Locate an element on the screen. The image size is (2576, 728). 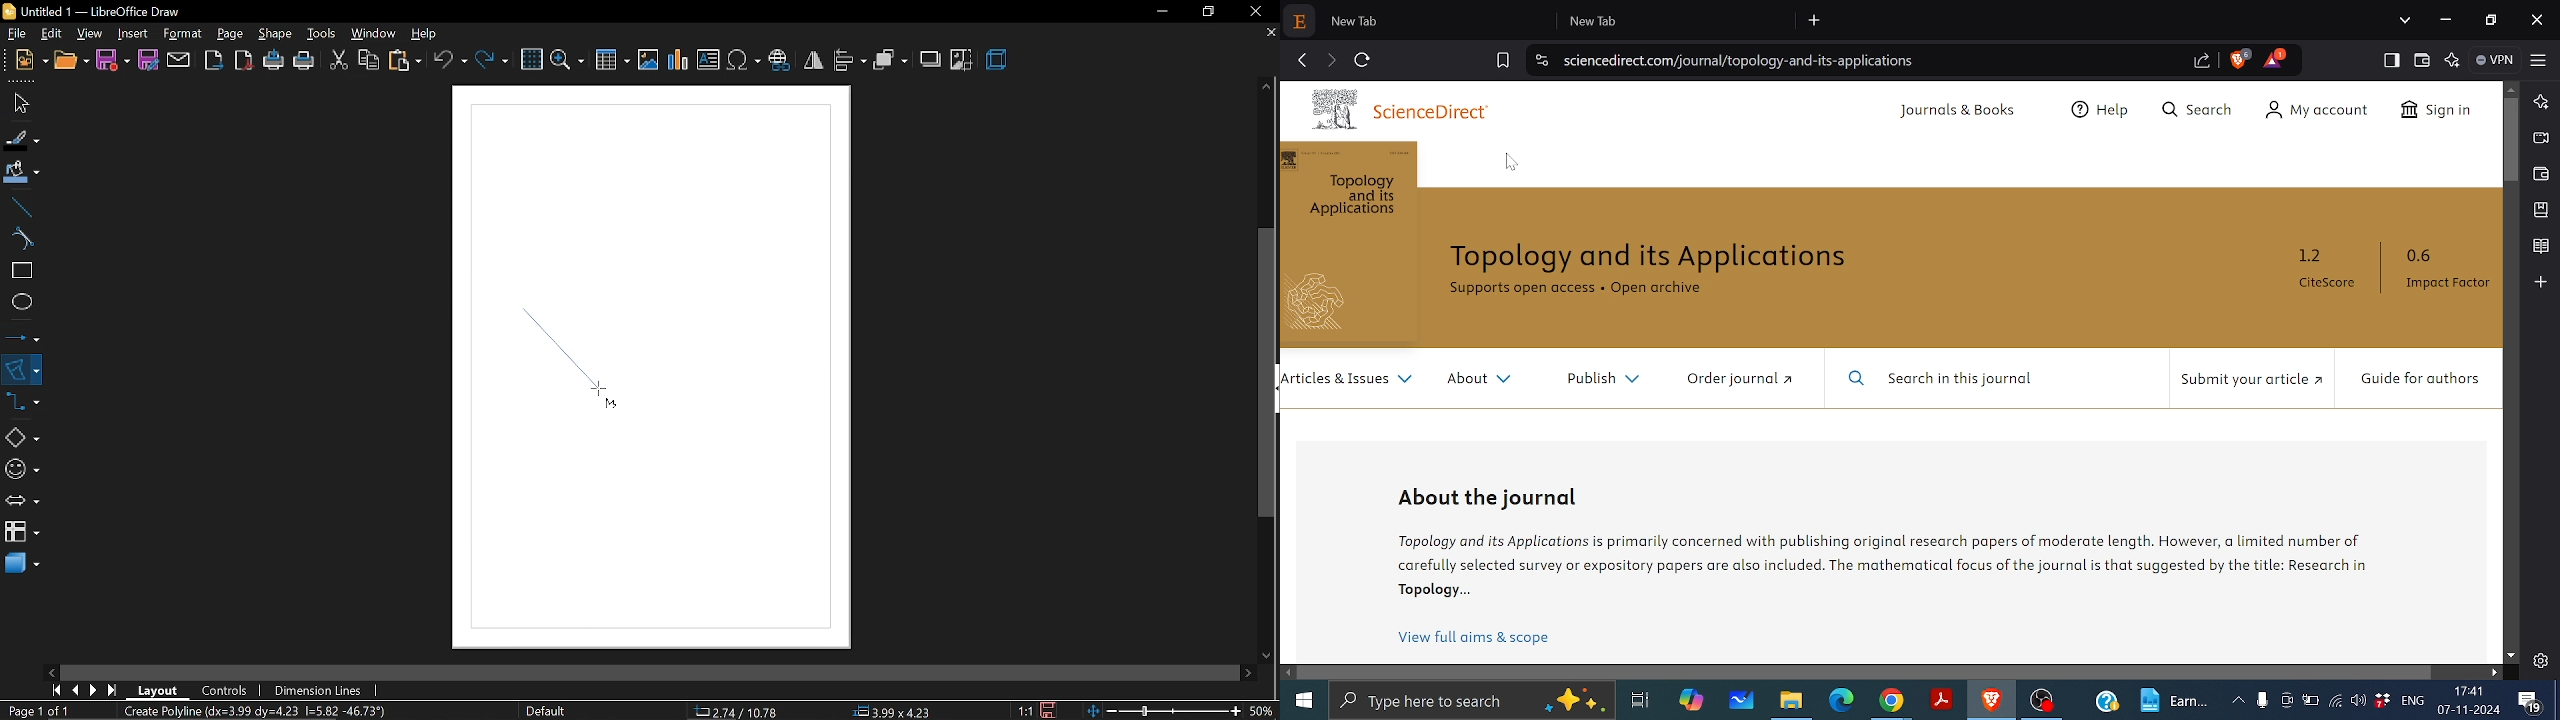
undo is located at coordinates (451, 59).